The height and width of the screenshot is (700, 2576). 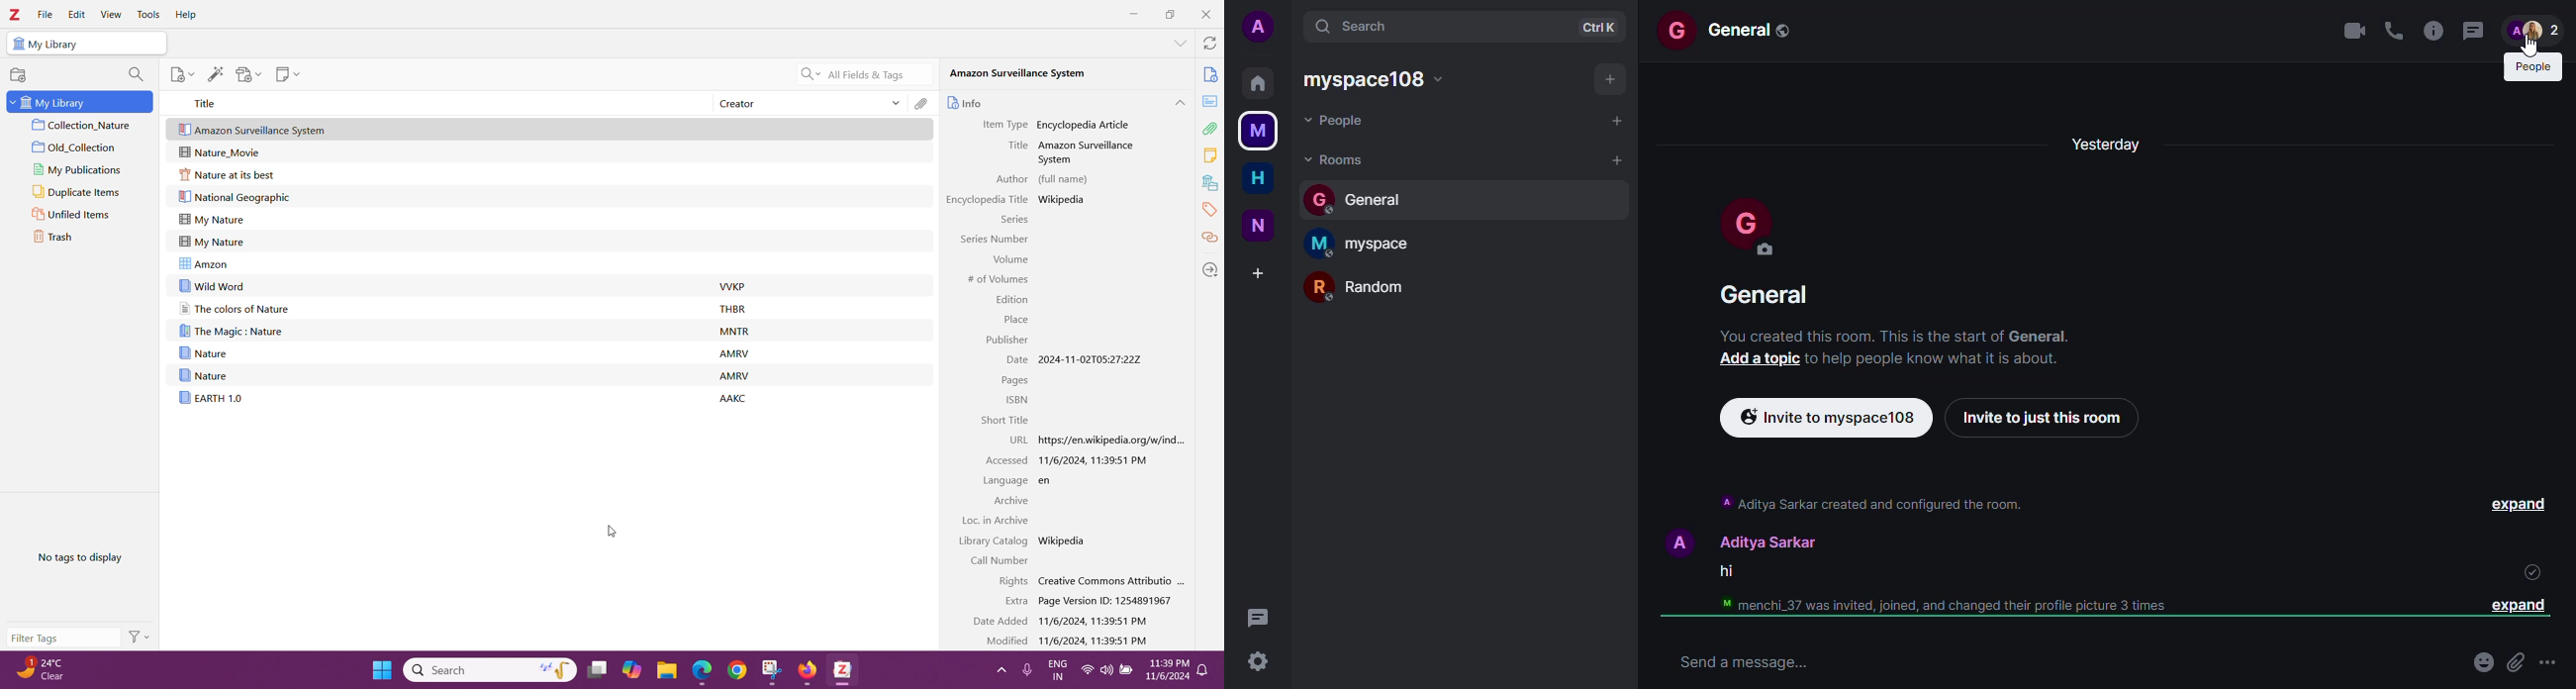 What do you see at coordinates (1766, 661) in the screenshot?
I see `send message` at bounding box center [1766, 661].